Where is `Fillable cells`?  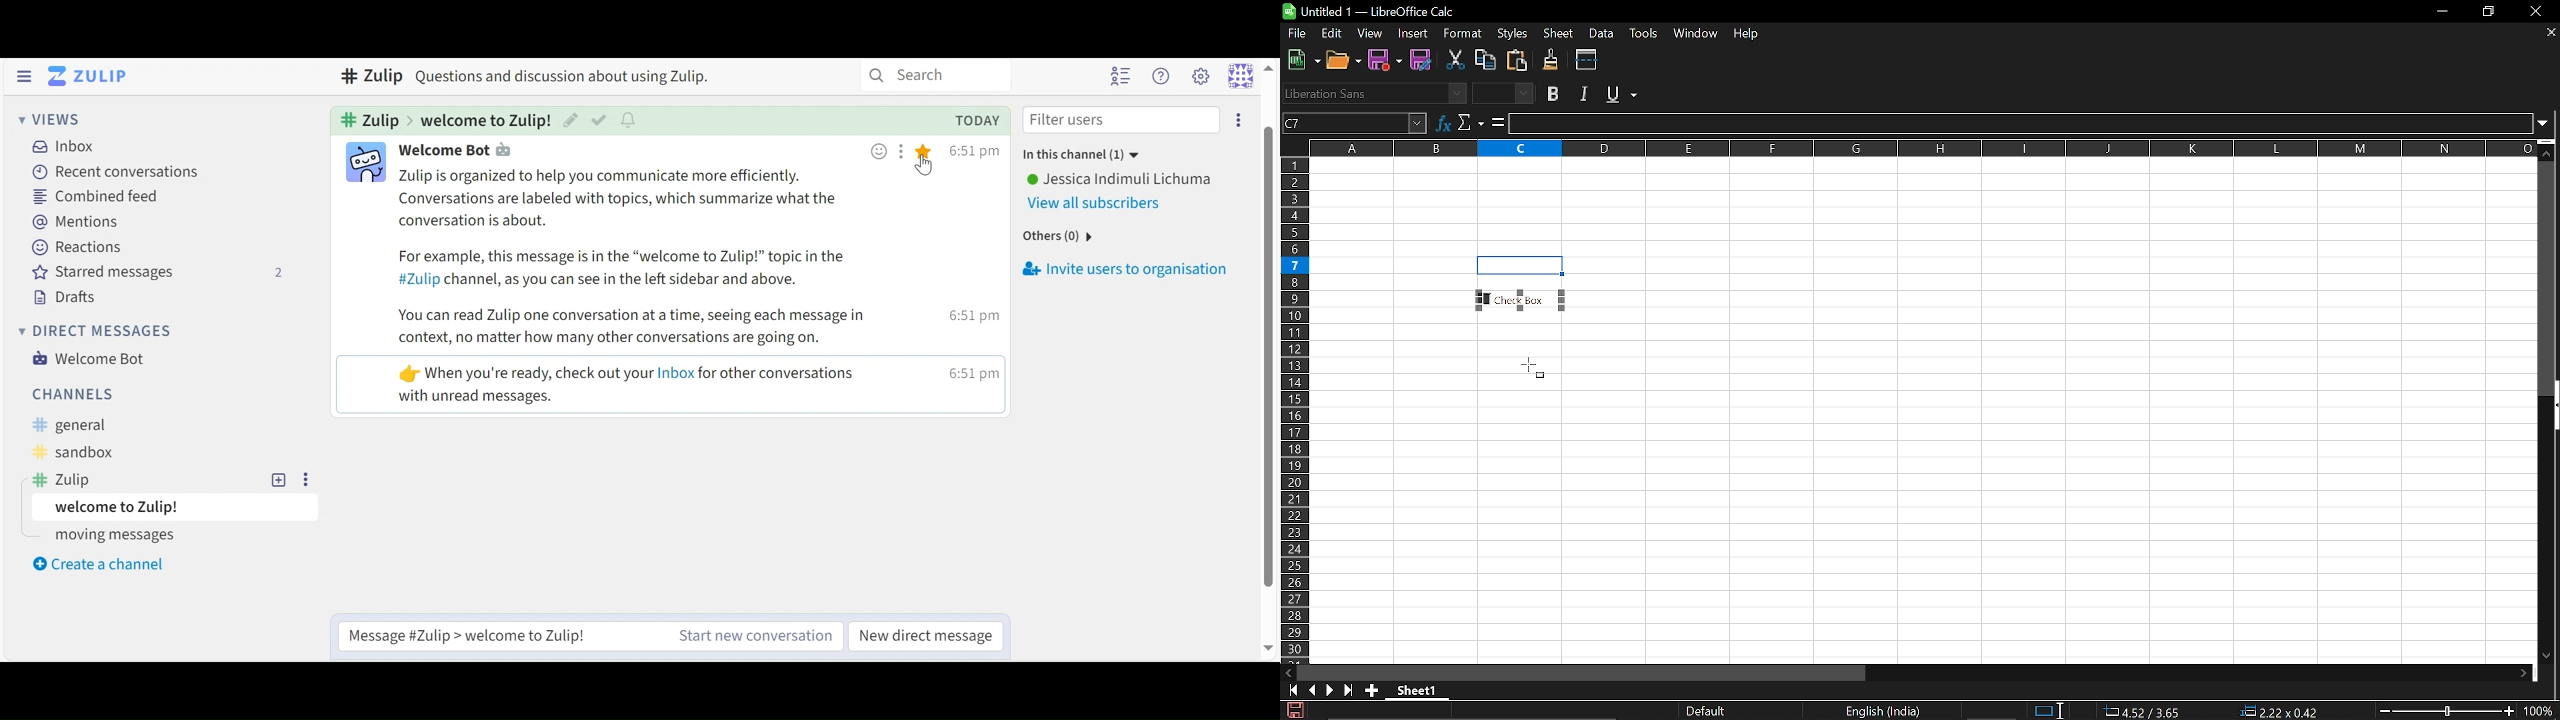 Fillable cells is located at coordinates (2056, 458).